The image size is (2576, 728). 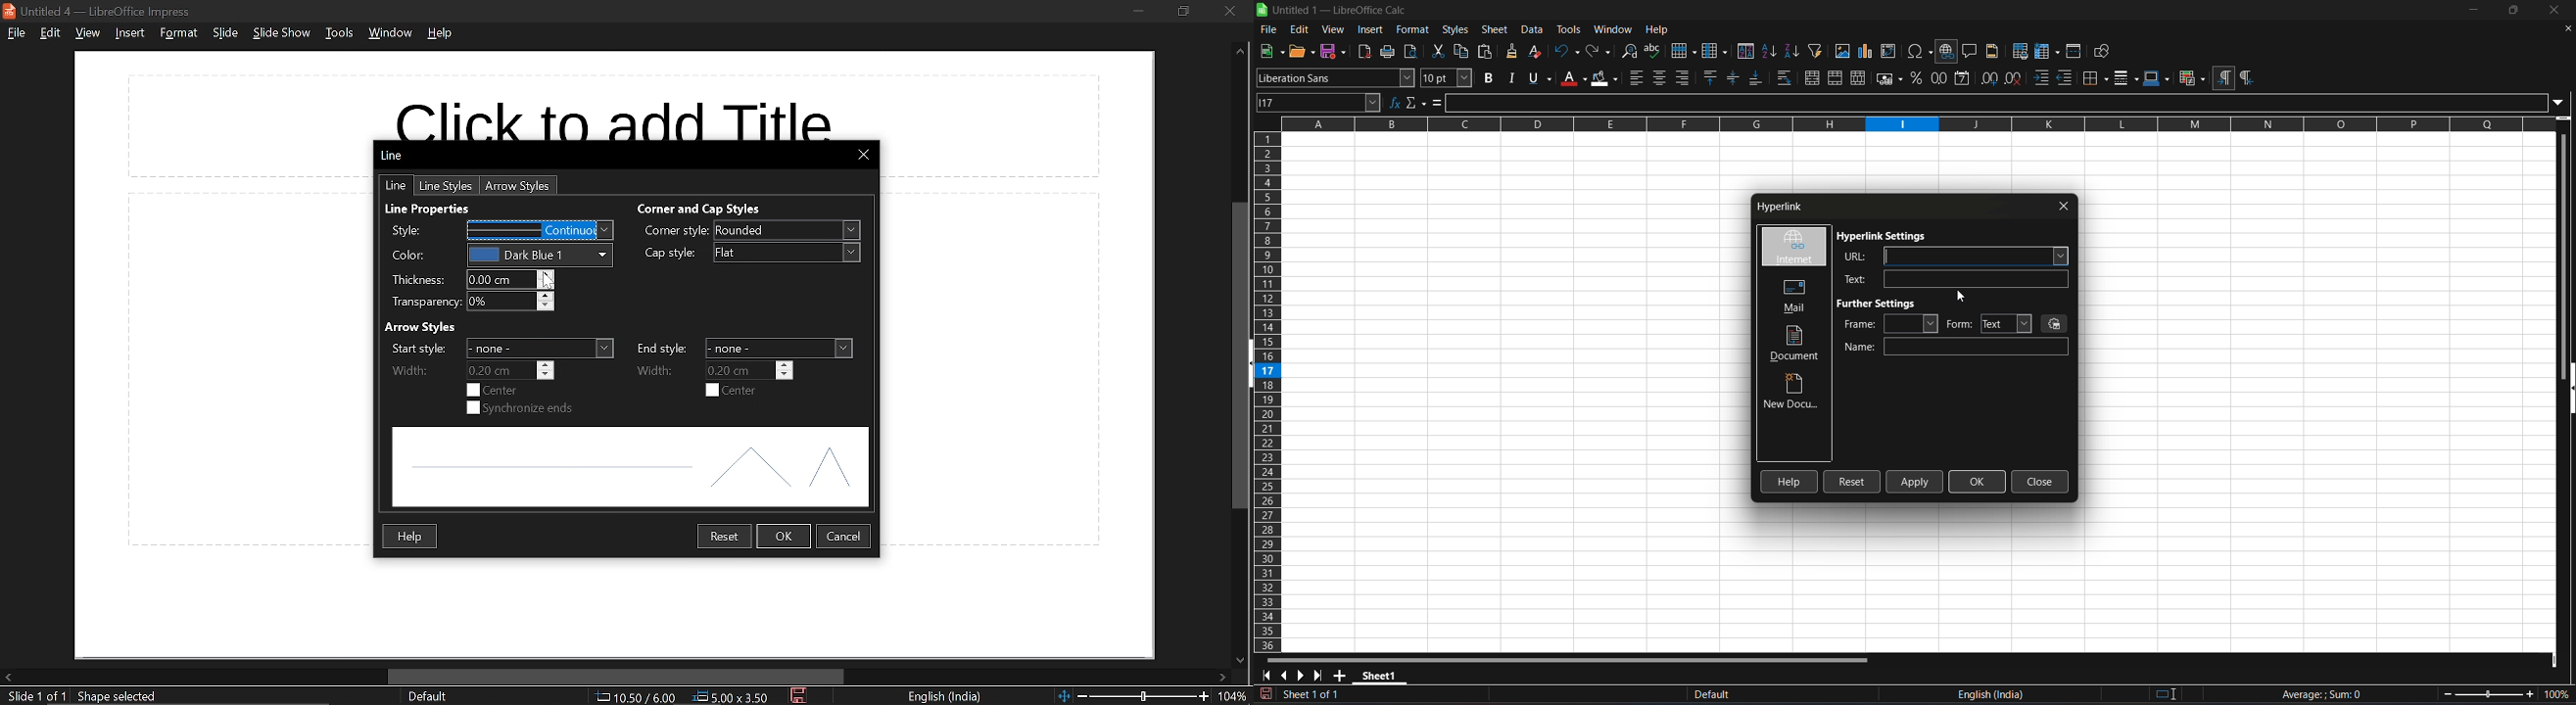 I want to click on font color, so click(x=1573, y=78).